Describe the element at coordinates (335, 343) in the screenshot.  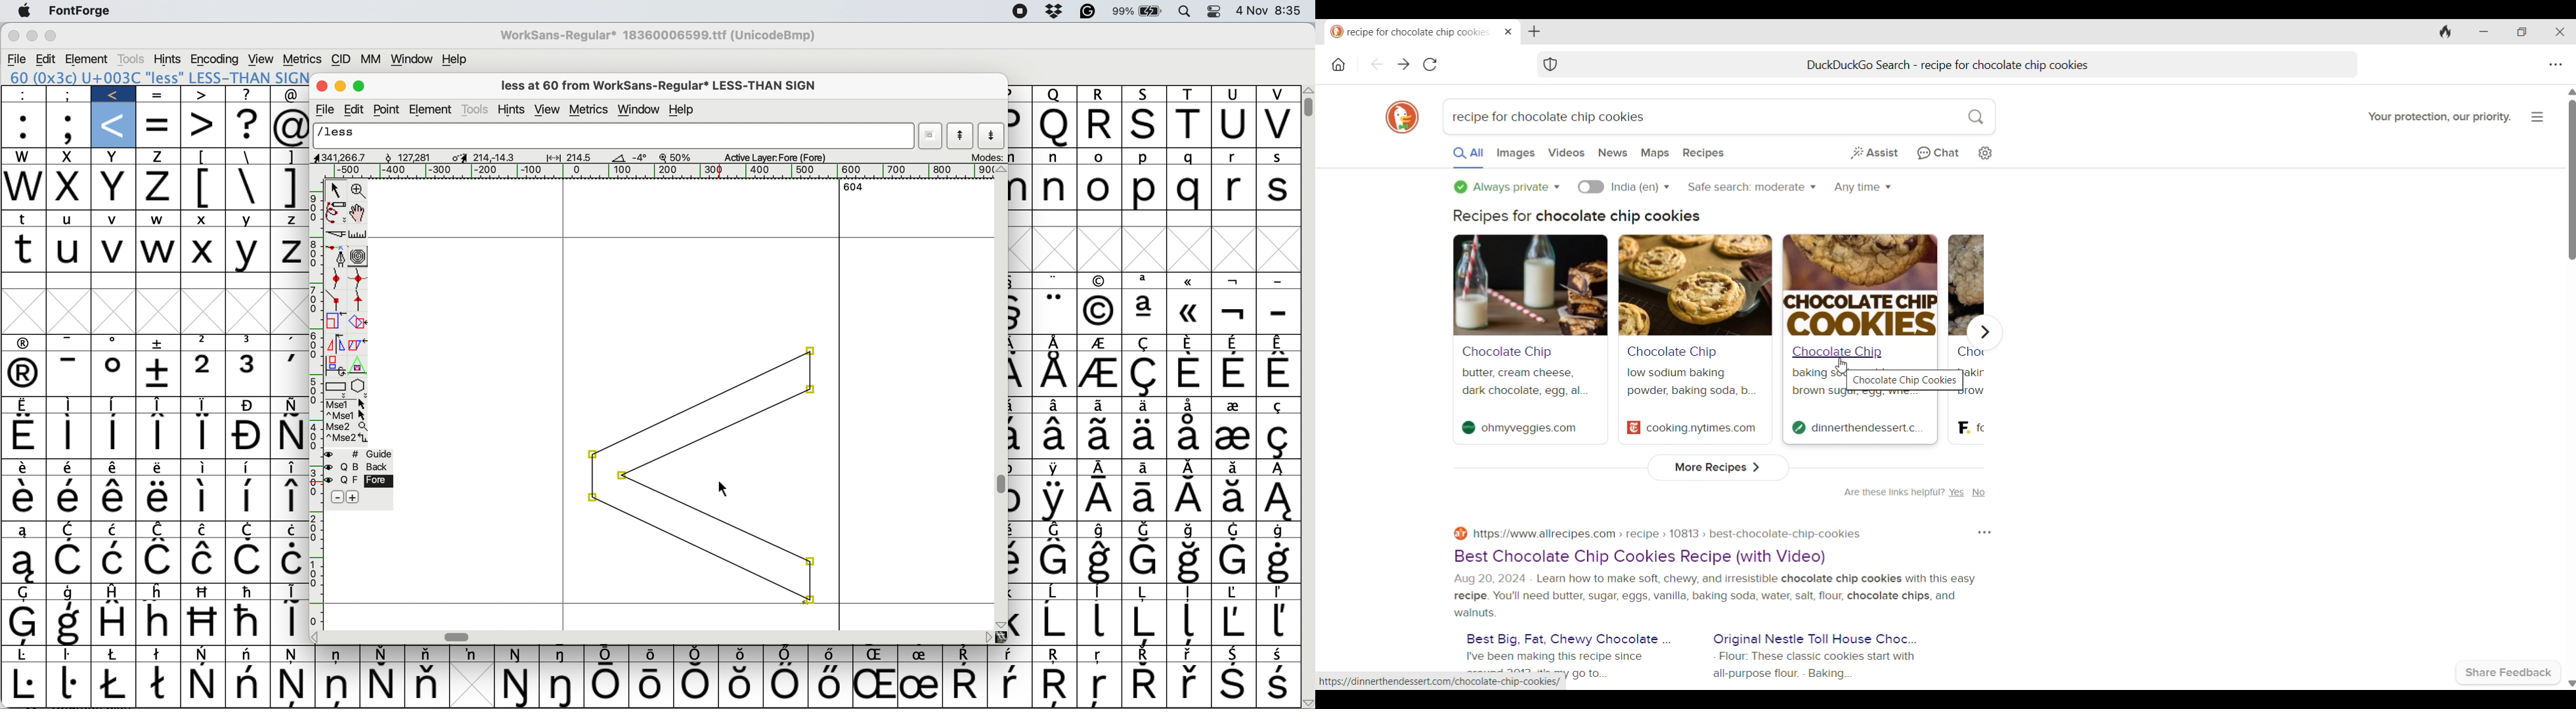
I see `flip the selection` at that location.